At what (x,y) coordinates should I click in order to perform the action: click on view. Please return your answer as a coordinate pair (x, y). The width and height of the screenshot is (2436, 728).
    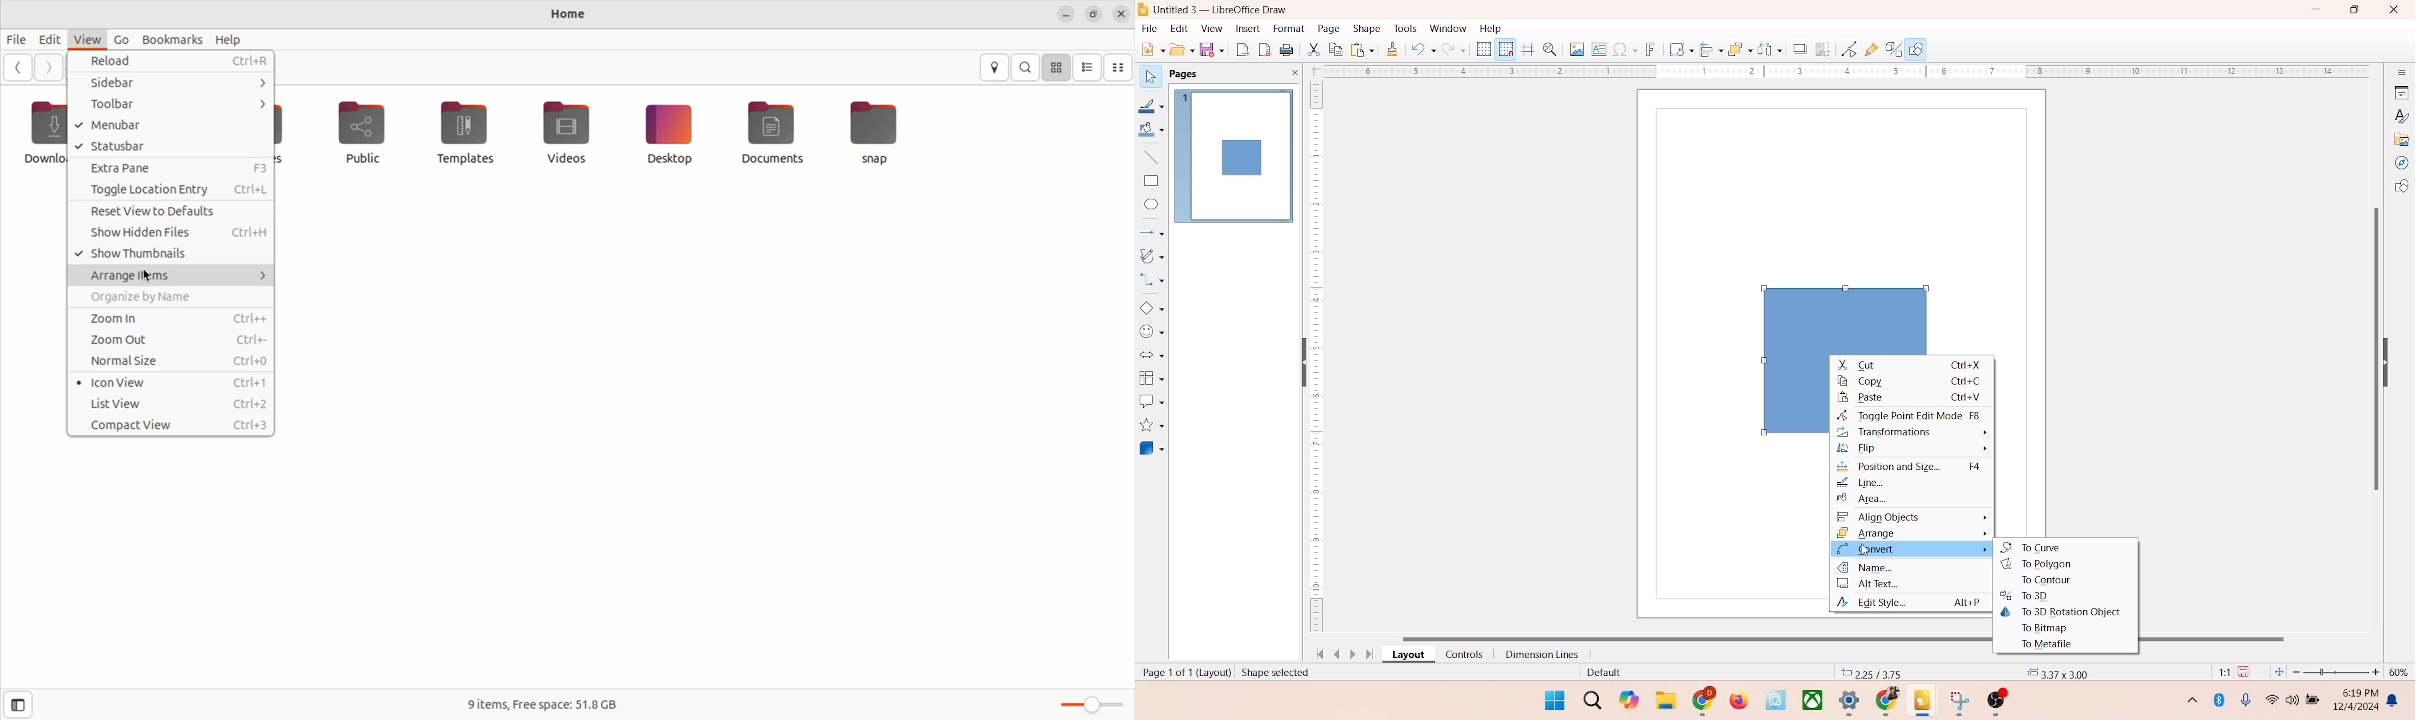
    Looking at the image, I should click on (1207, 28).